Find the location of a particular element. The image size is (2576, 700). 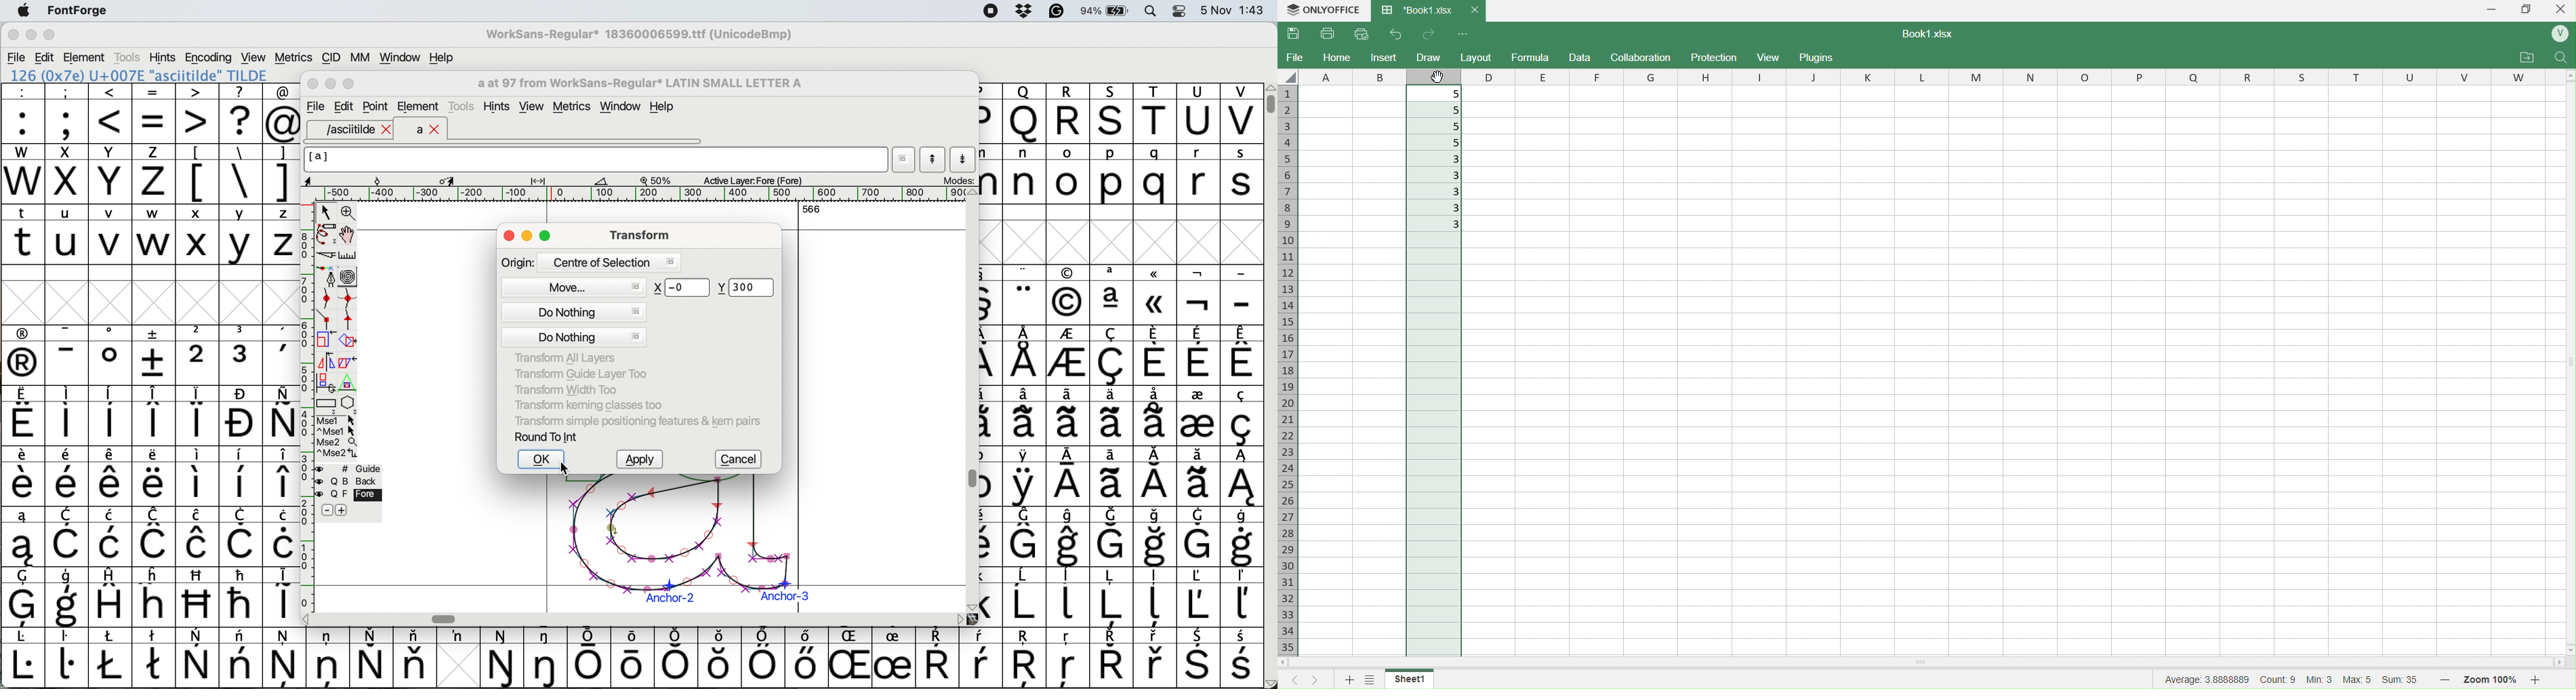

2 is located at coordinates (198, 355).